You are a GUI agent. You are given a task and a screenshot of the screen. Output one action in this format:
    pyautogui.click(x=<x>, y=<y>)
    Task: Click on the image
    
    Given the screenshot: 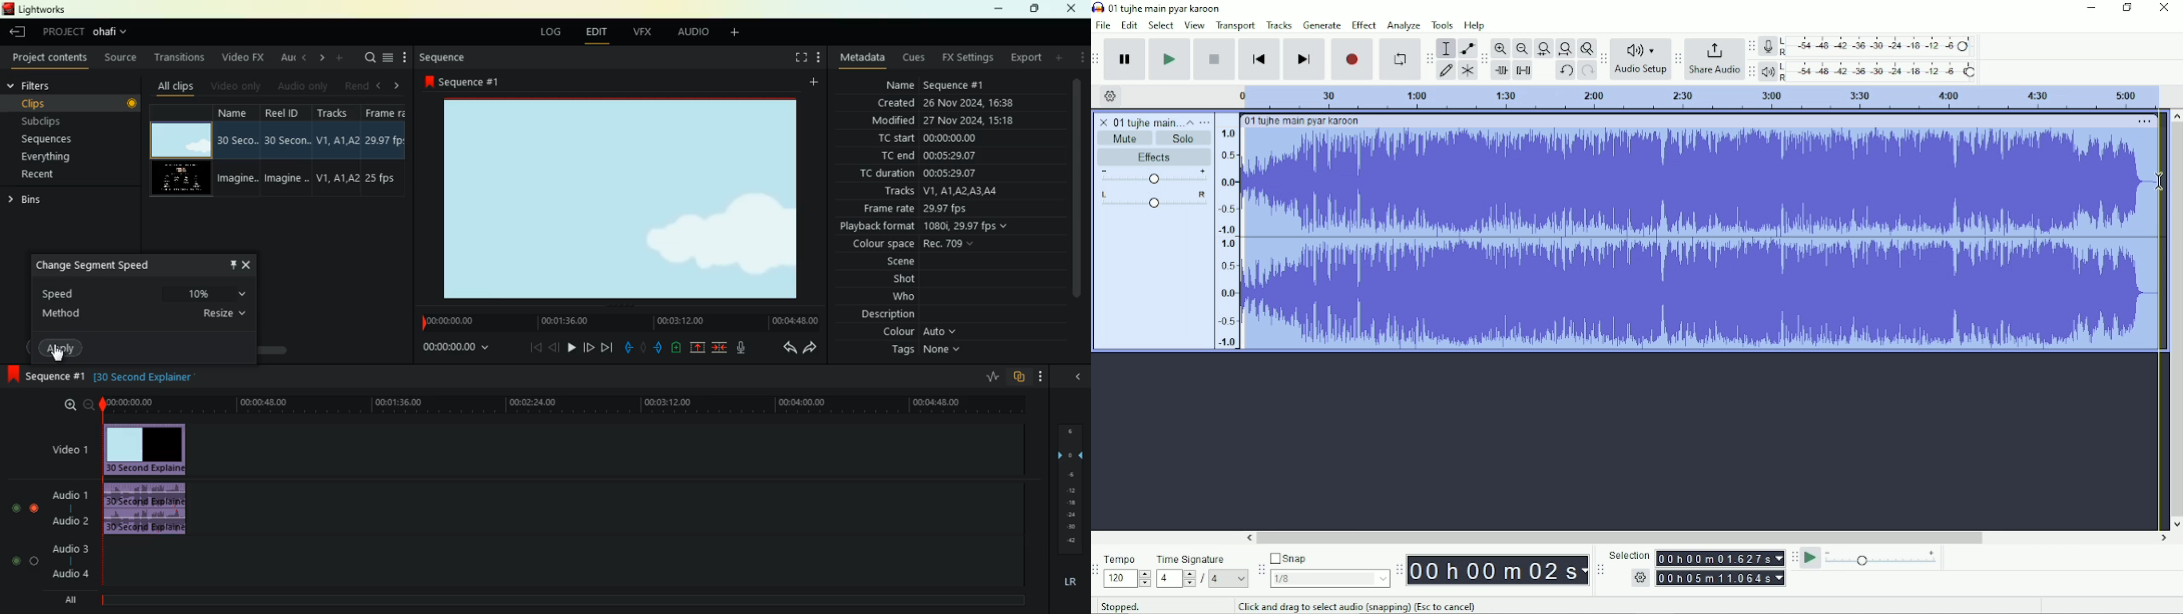 What is the action you would take?
    pyautogui.click(x=623, y=198)
    